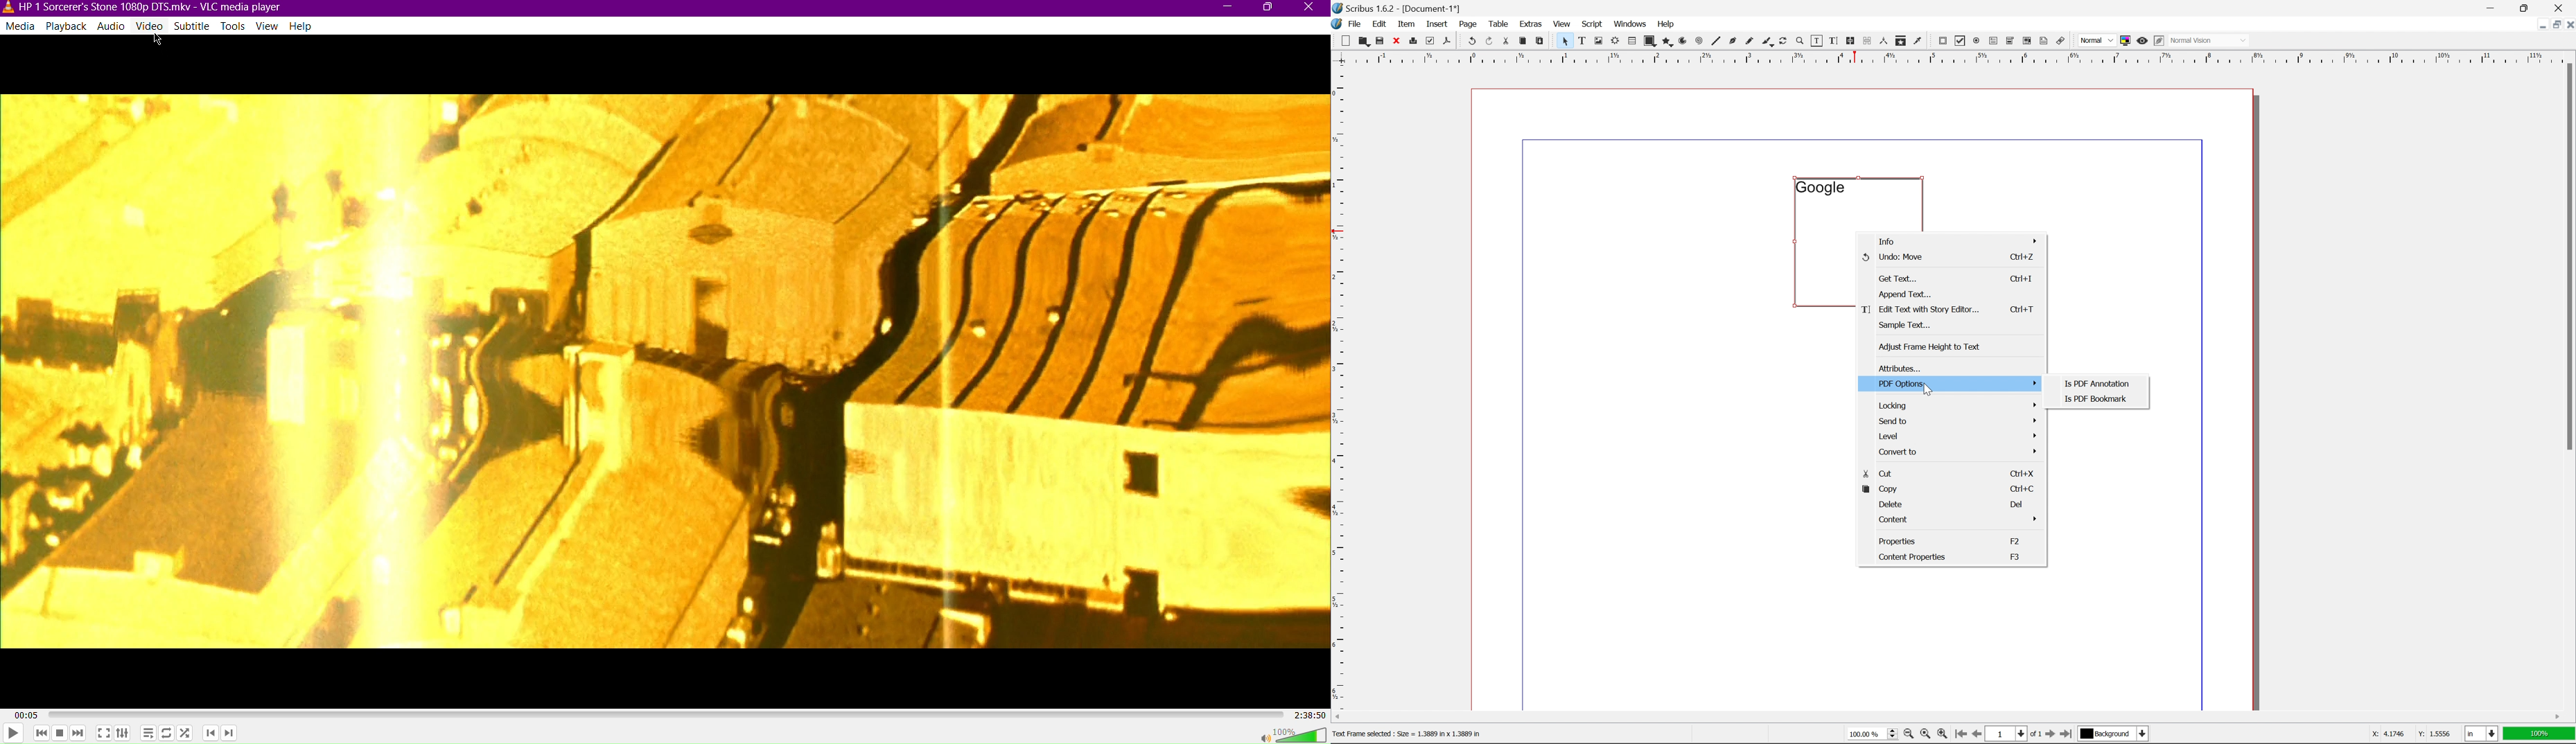 The width and height of the screenshot is (2576, 756). I want to click on file, so click(1355, 24).